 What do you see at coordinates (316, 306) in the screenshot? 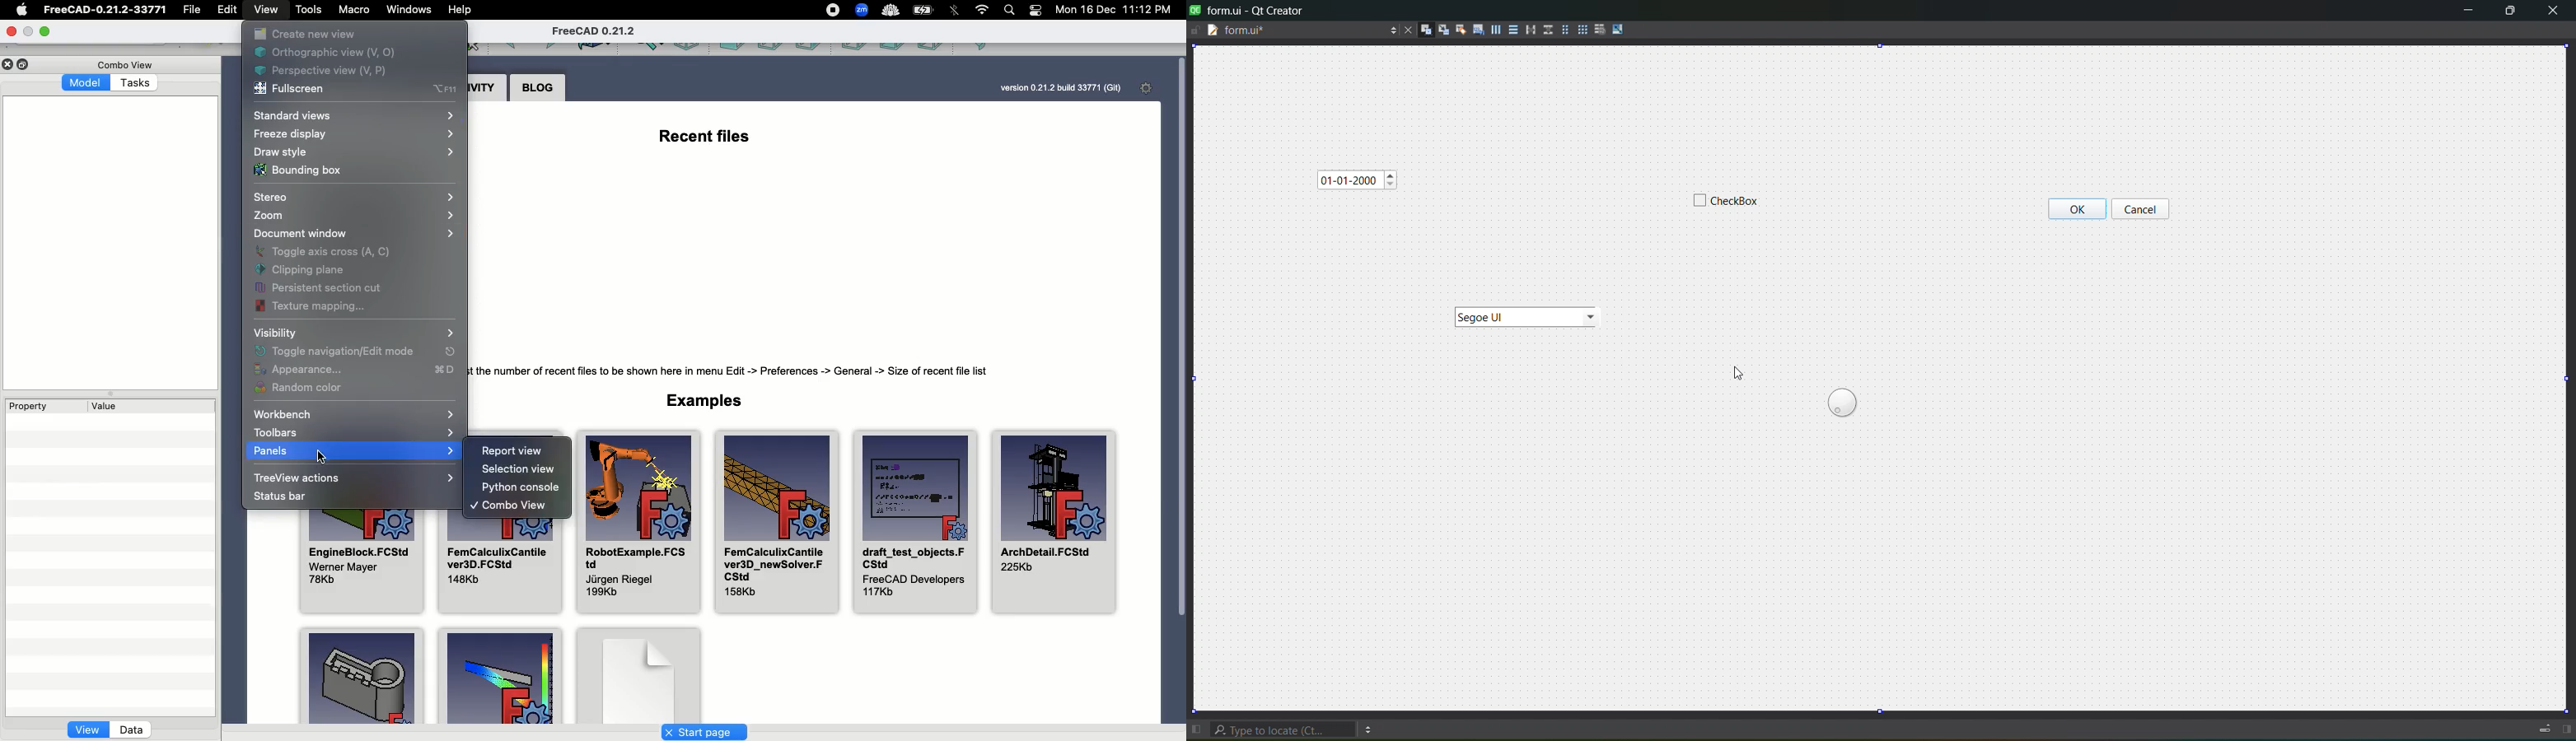
I see `Texture mapping ` at bounding box center [316, 306].